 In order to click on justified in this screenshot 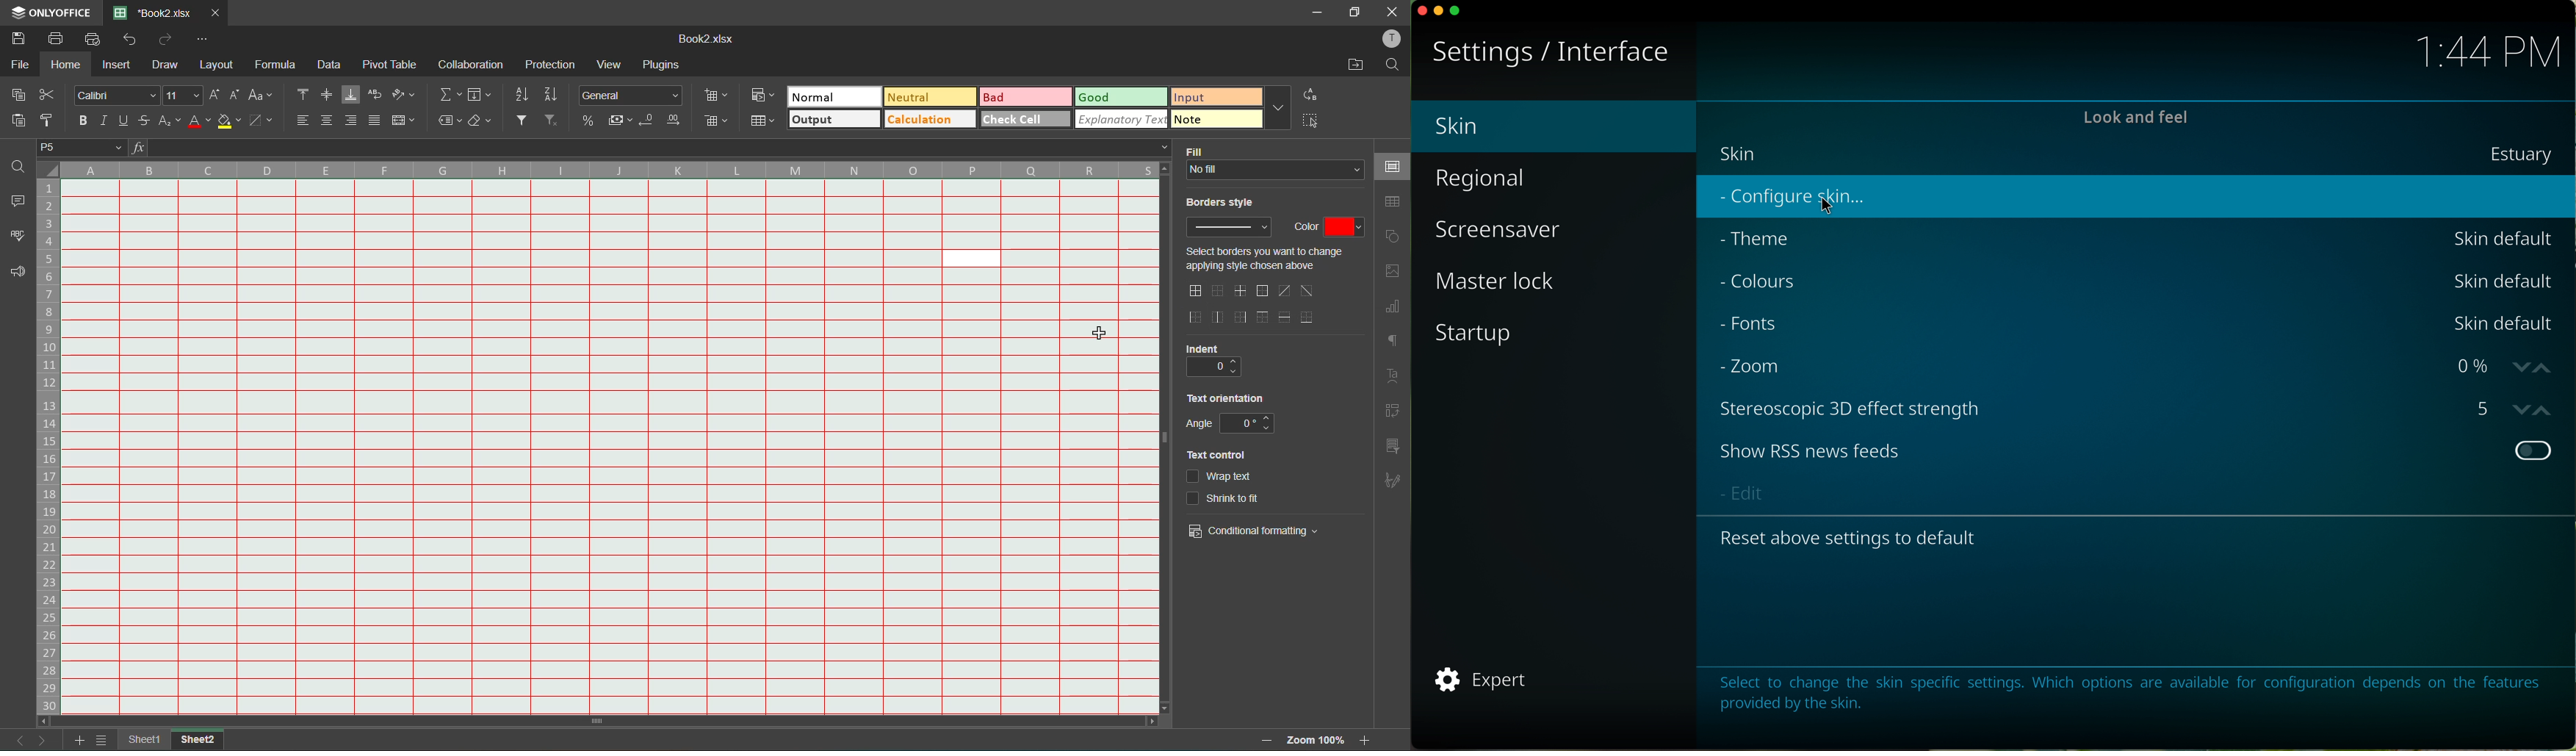, I will do `click(378, 121)`.